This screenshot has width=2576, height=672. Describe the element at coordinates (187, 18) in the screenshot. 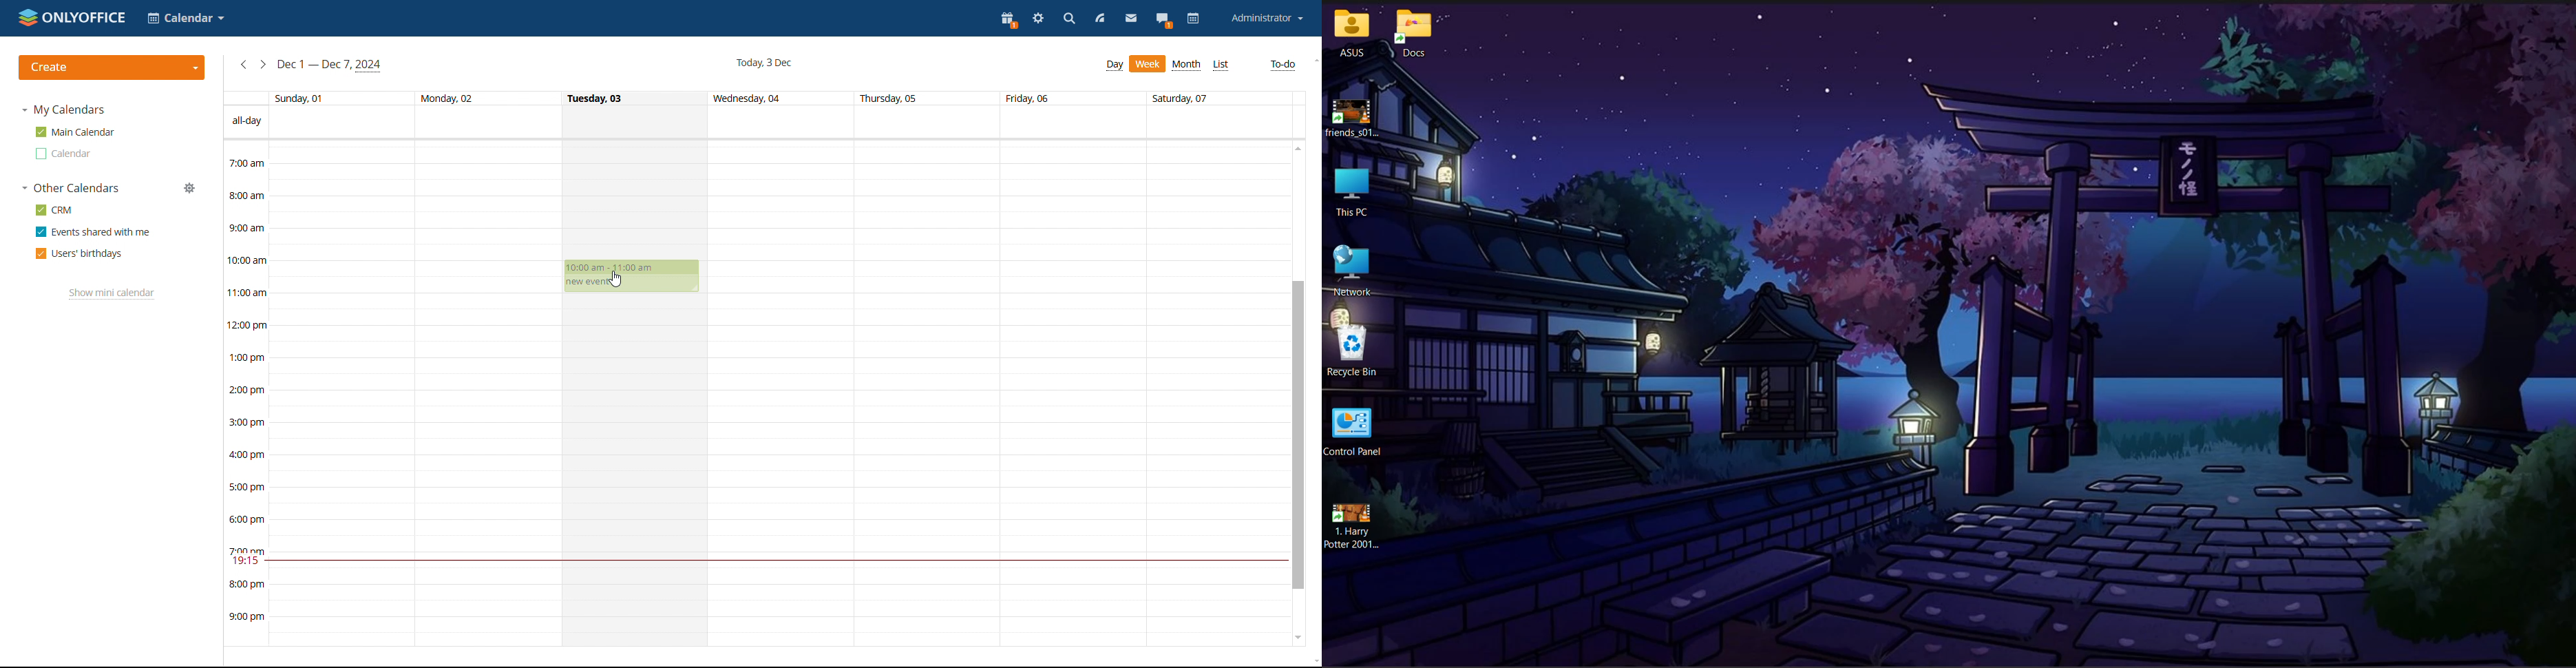

I see `Calendar` at that location.